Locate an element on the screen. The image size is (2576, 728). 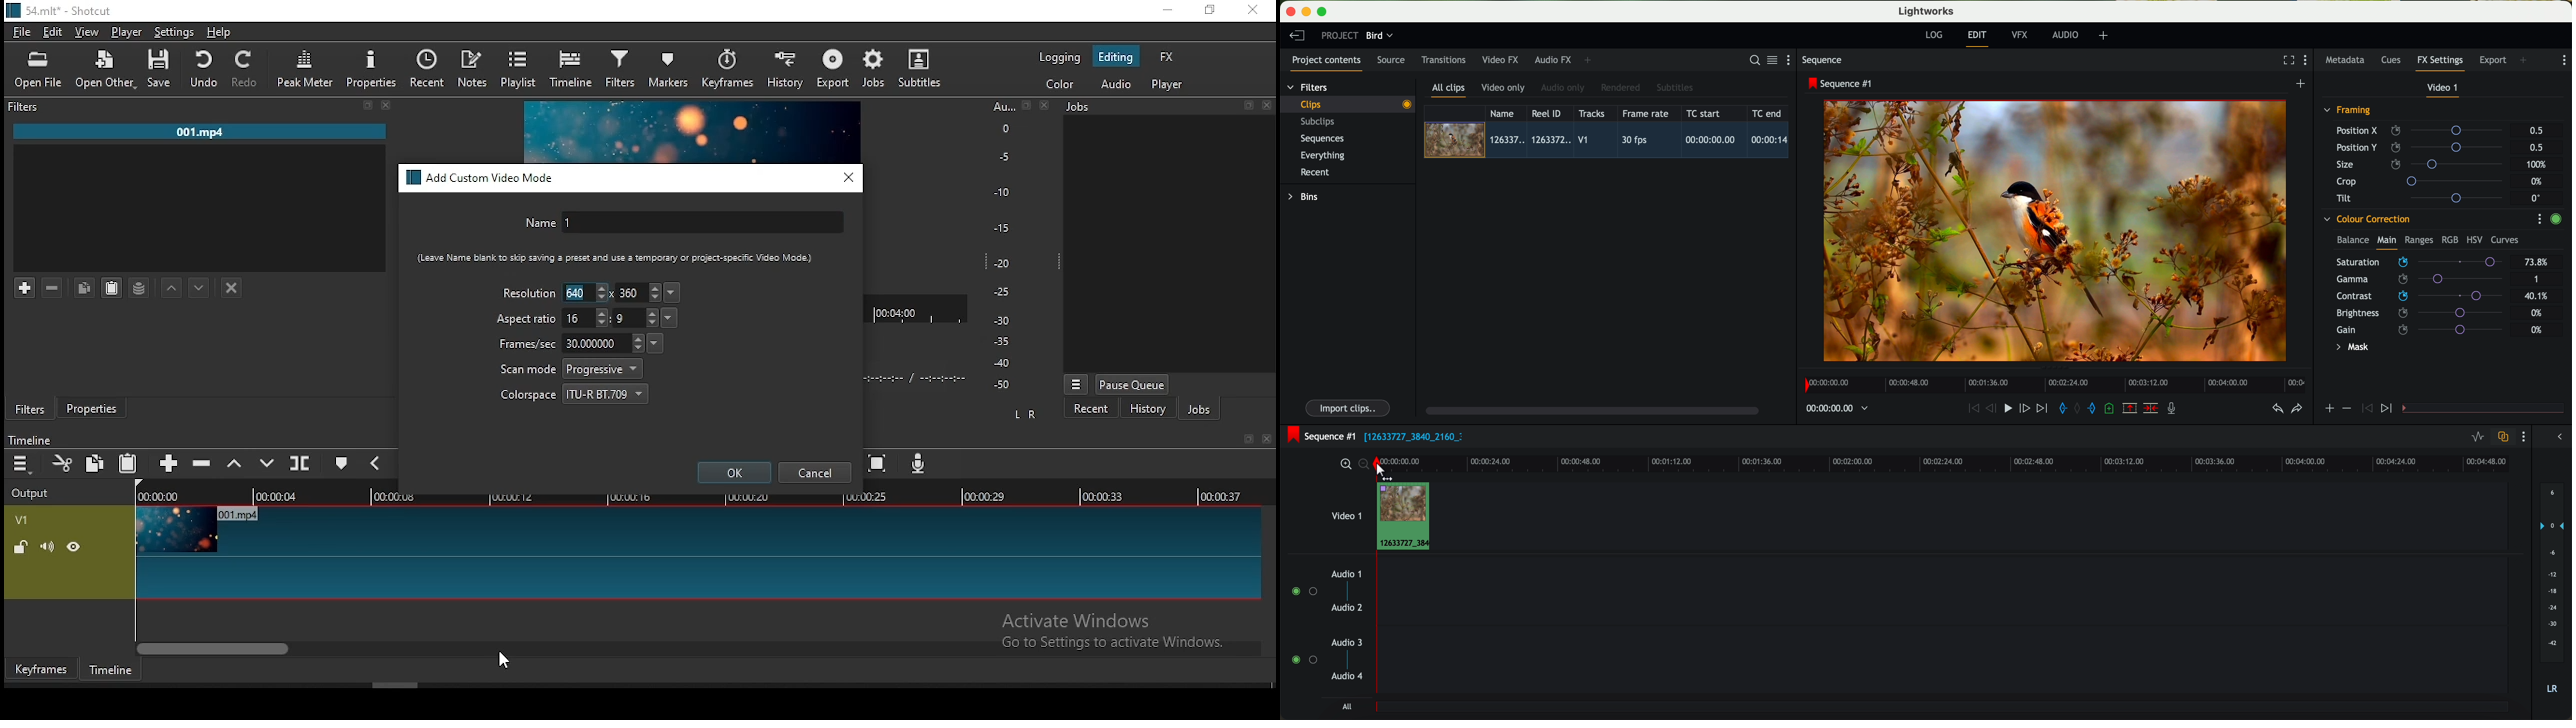
audio only is located at coordinates (1563, 88).